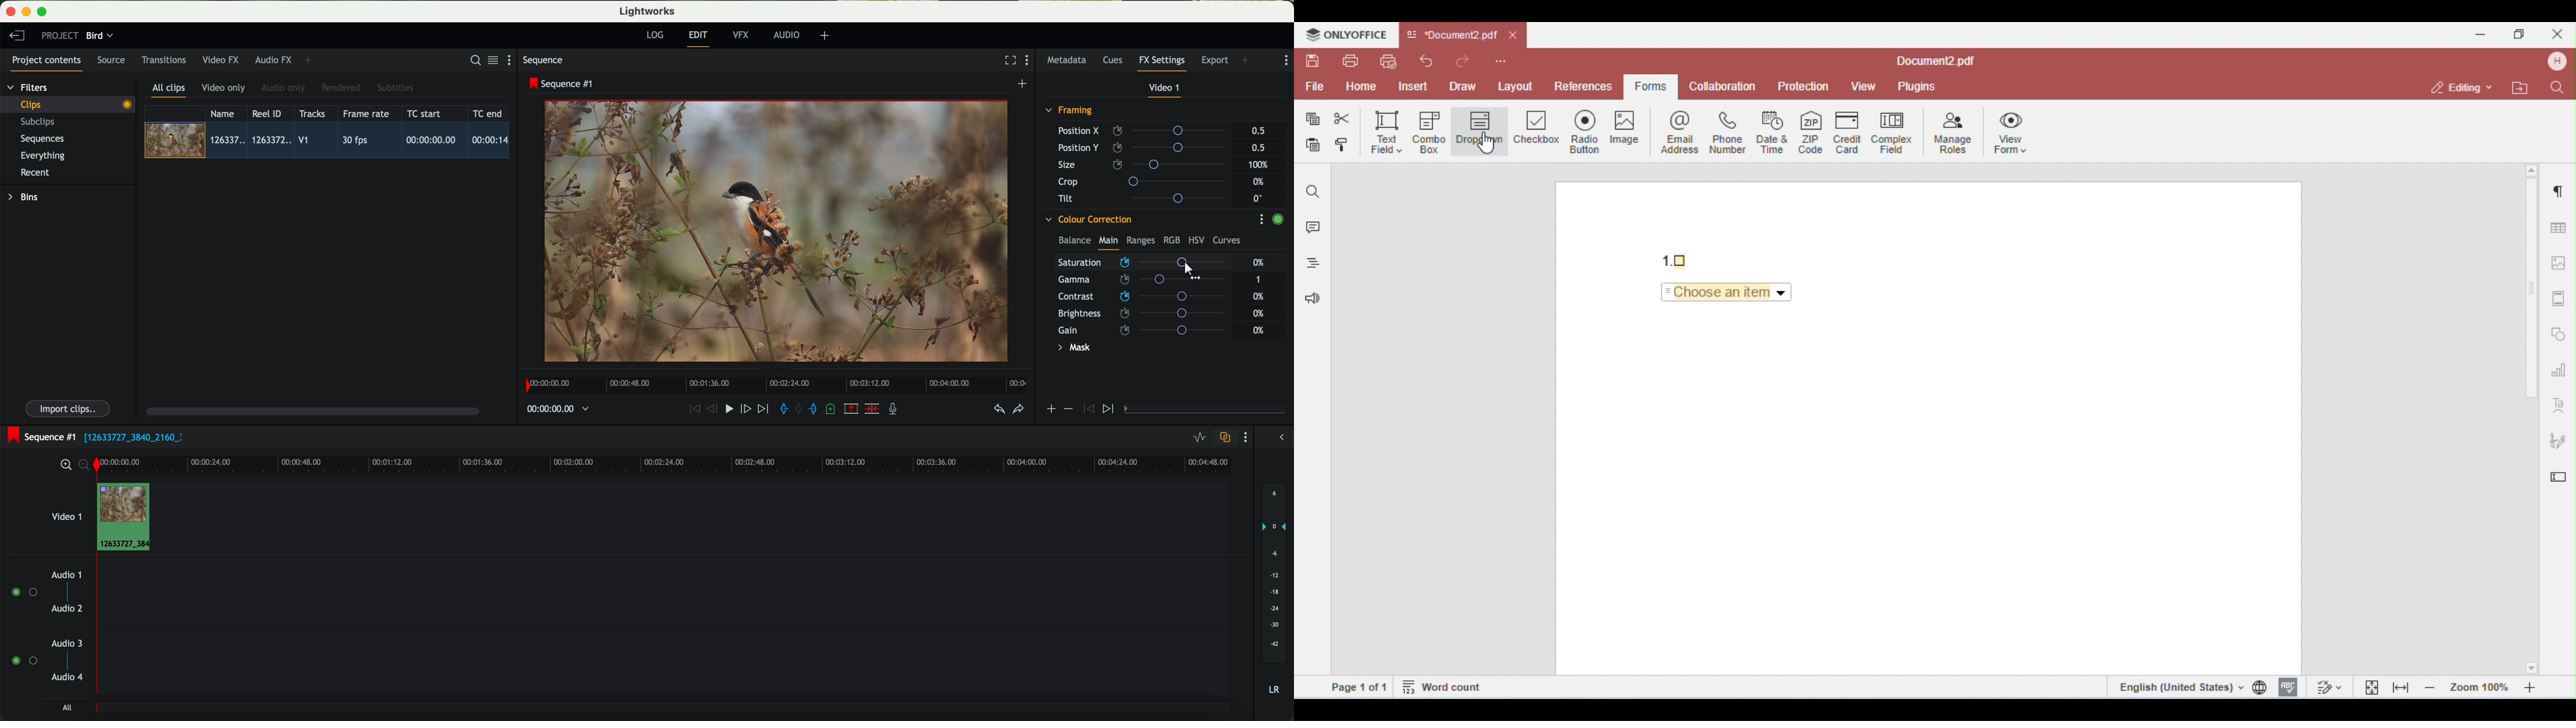 Image resolution: width=2576 pixels, height=728 pixels. What do you see at coordinates (1146, 181) in the screenshot?
I see `crop` at bounding box center [1146, 181].